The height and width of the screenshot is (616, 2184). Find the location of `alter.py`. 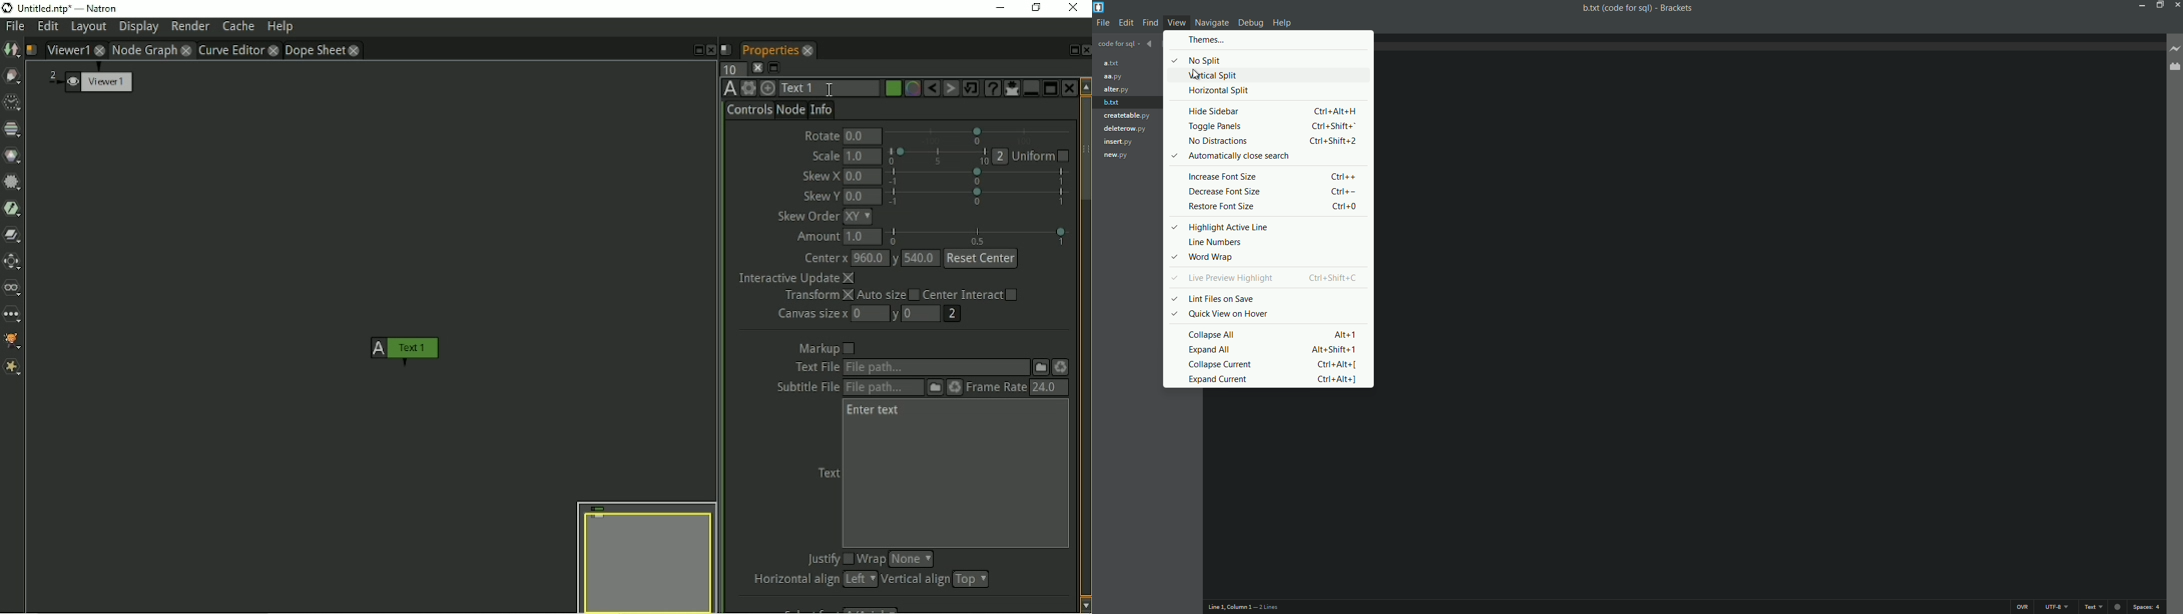

alter.py is located at coordinates (1114, 90).